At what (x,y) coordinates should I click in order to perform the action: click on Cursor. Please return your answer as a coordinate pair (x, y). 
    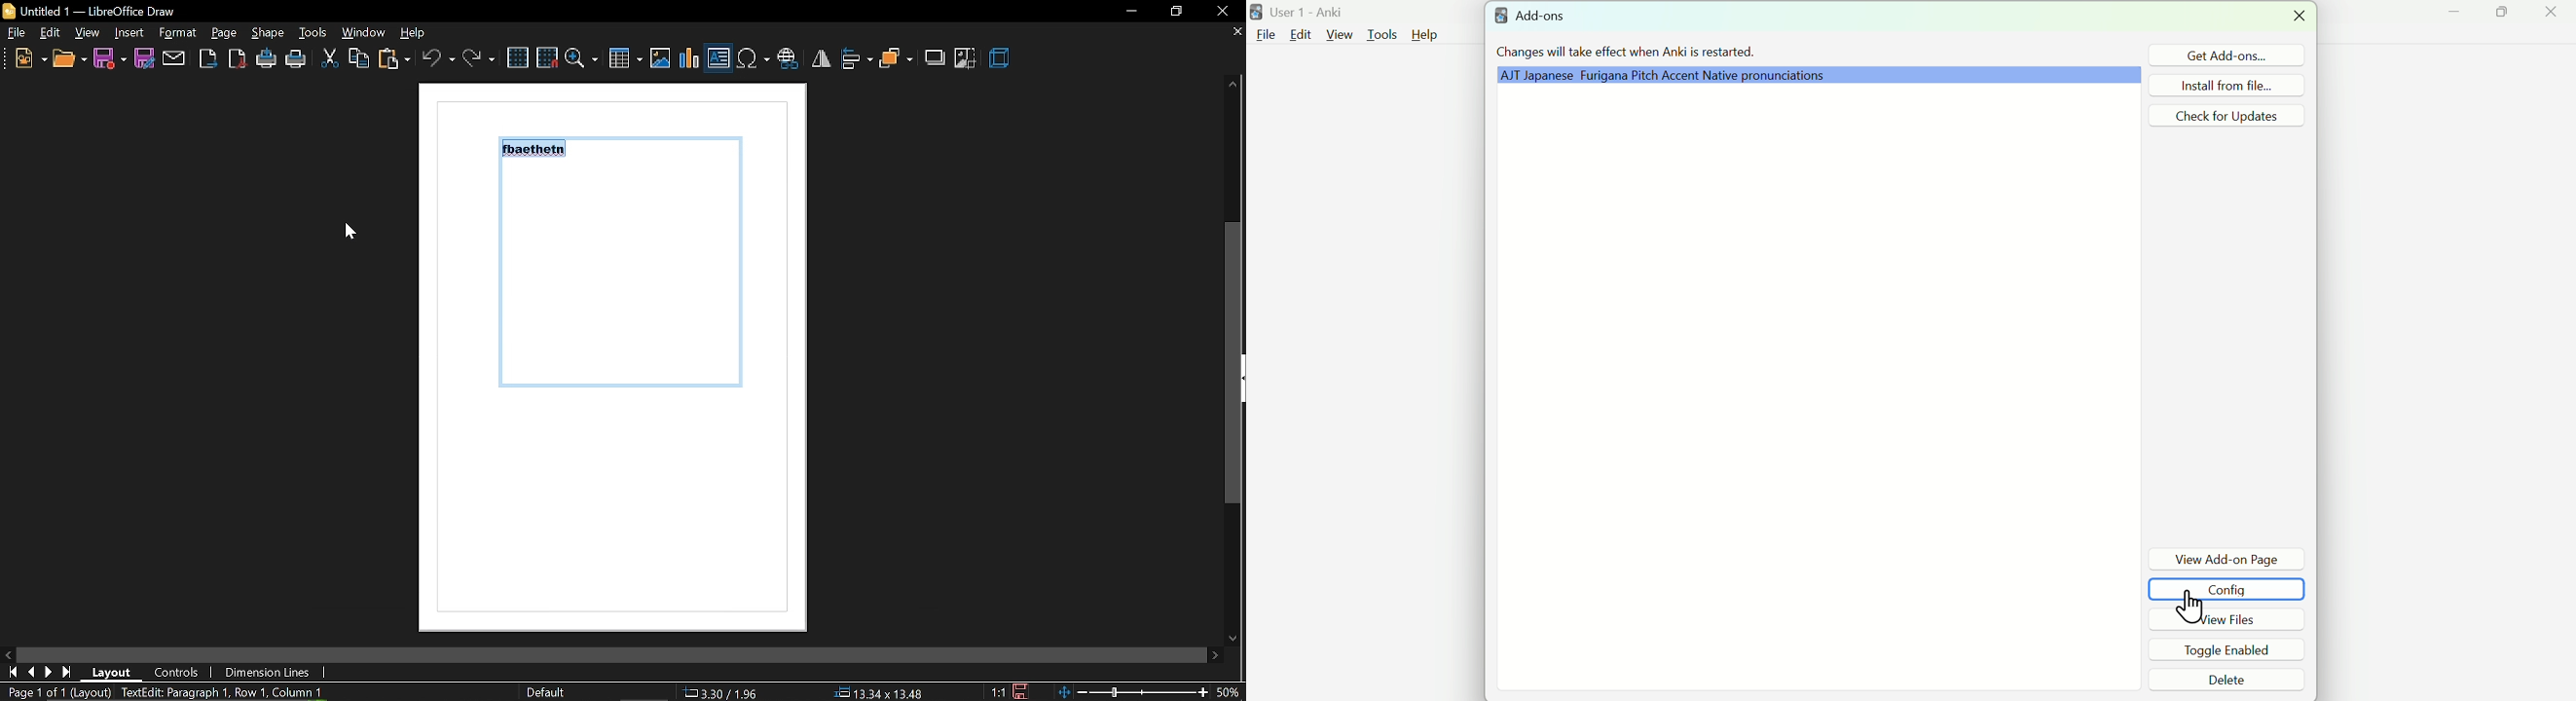
    Looking at the image, I should click on (2189, 606).